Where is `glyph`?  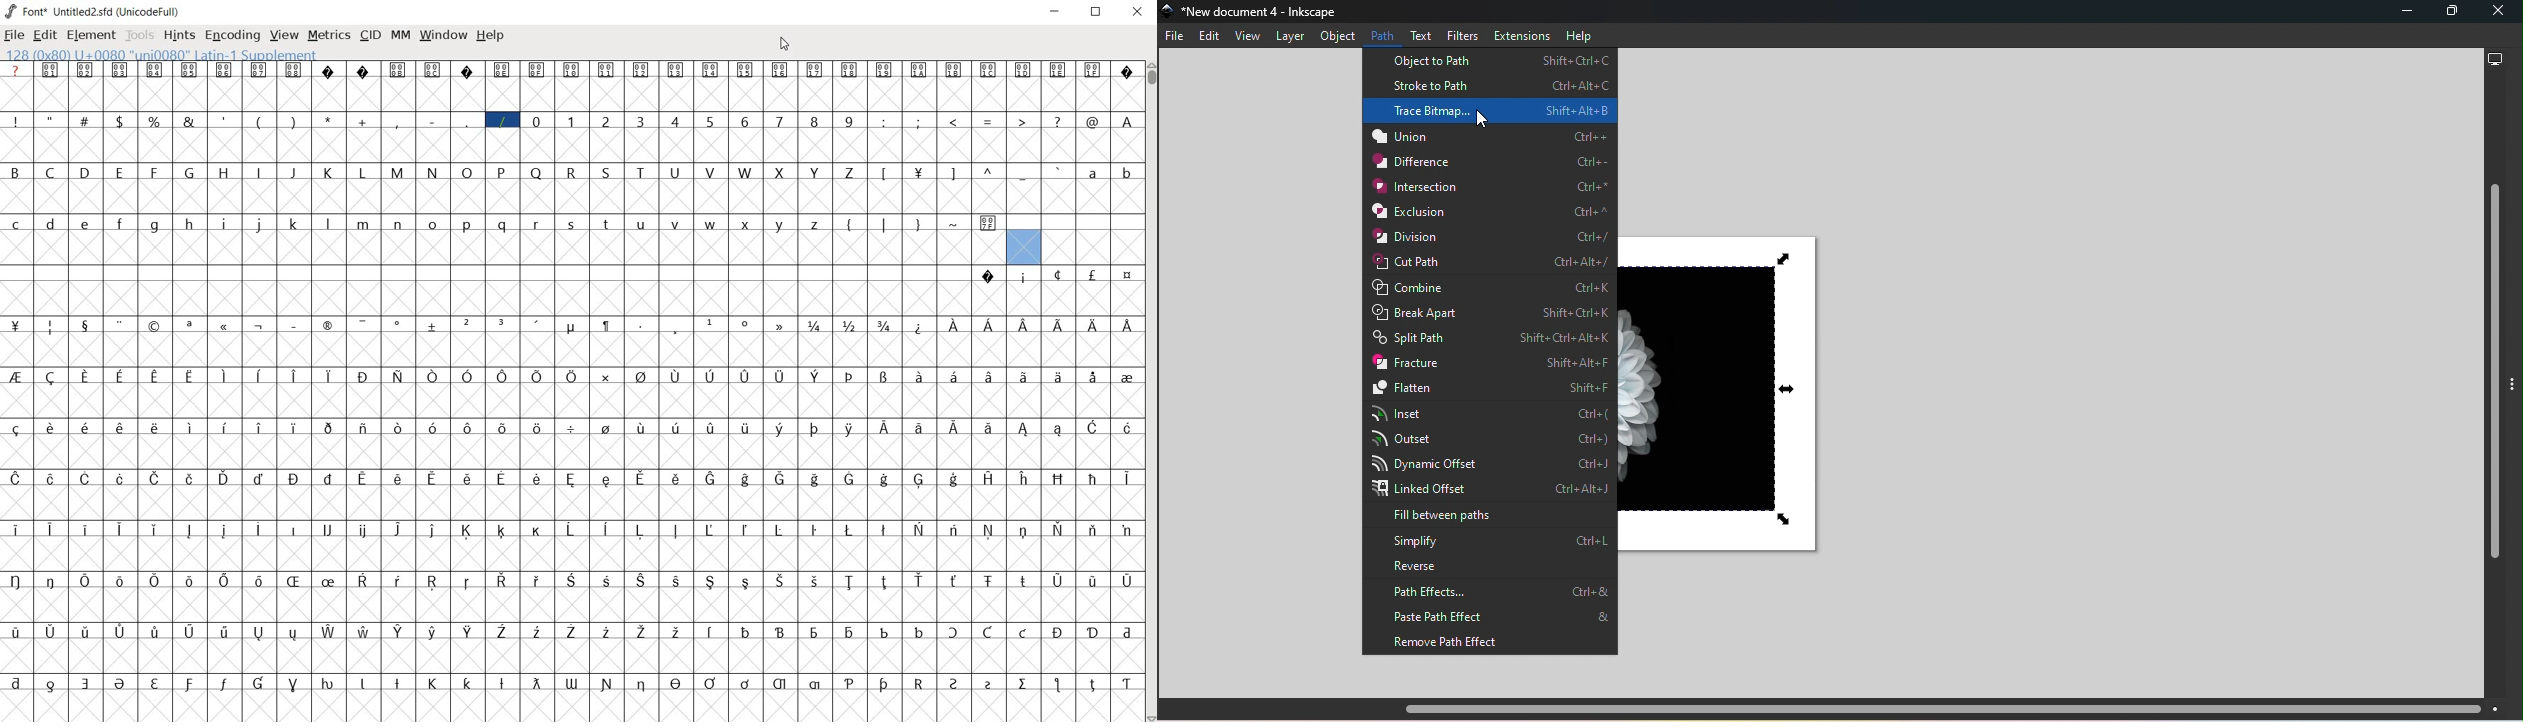
glyph is located at coordinates (640, 121).